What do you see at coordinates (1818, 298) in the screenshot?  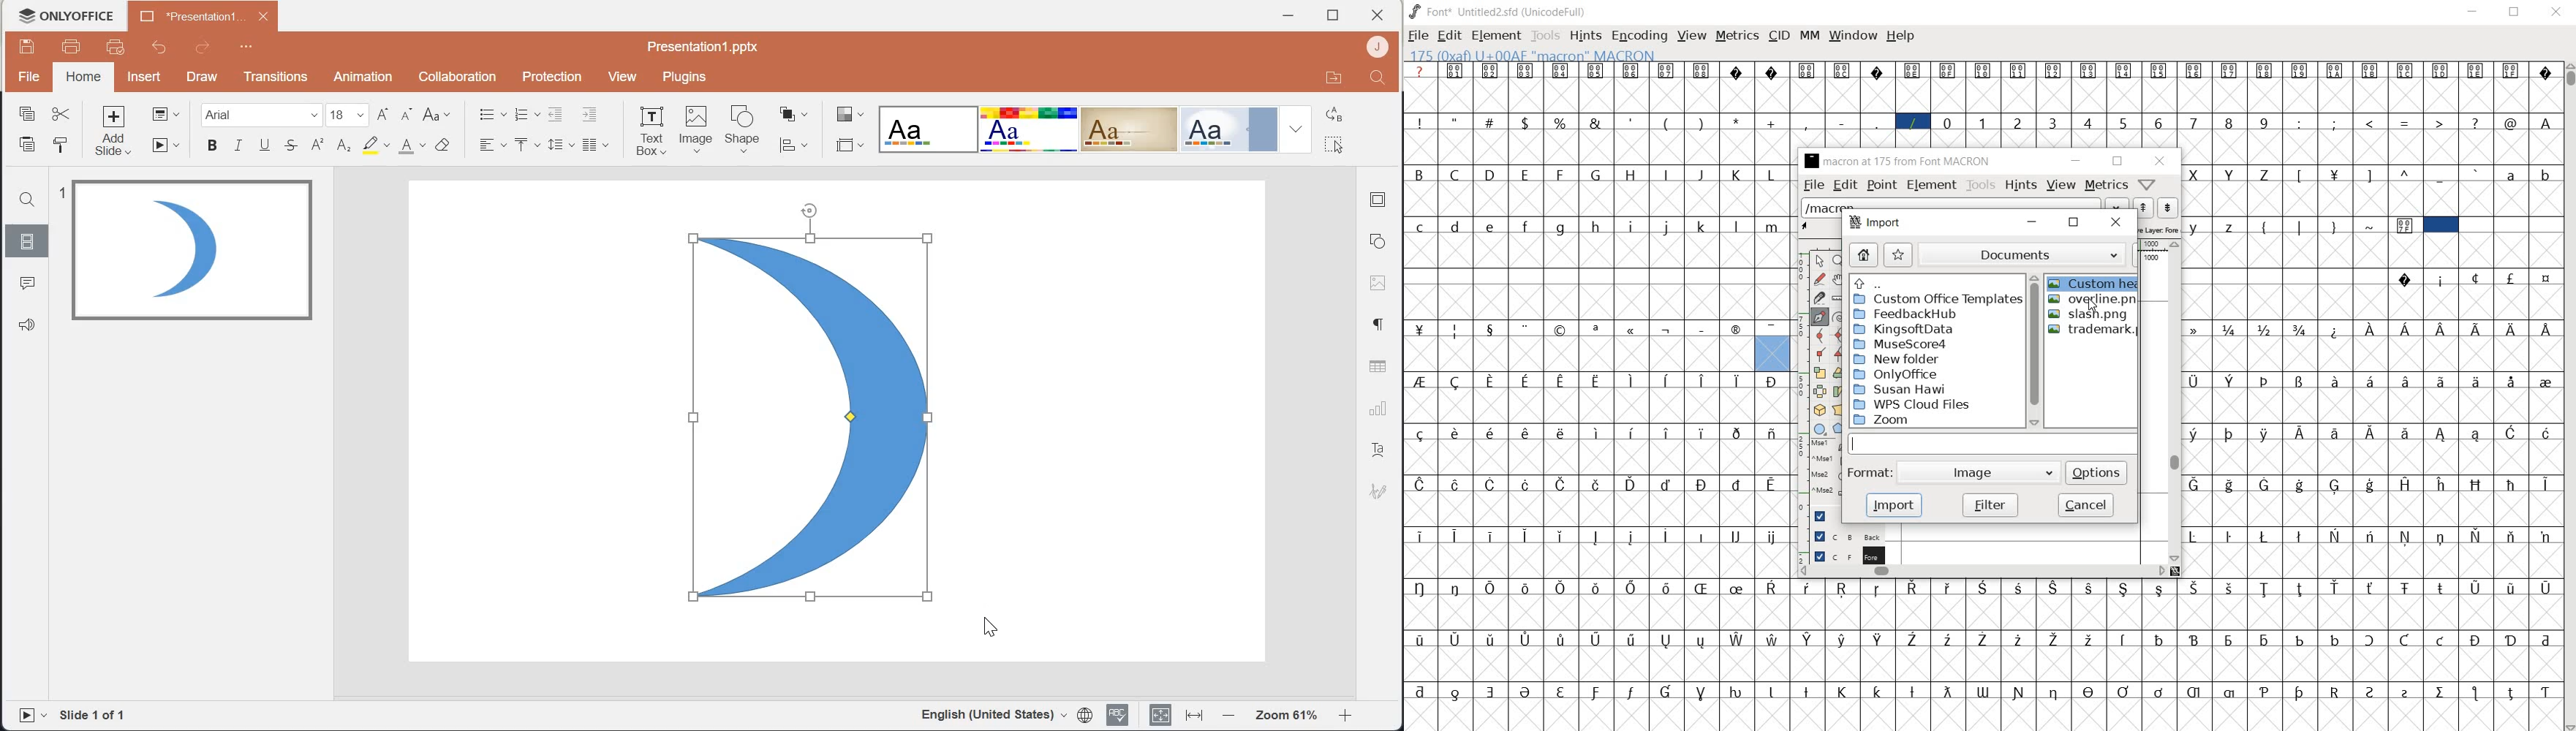 I see `knife` at bounding box center [1818, 298].